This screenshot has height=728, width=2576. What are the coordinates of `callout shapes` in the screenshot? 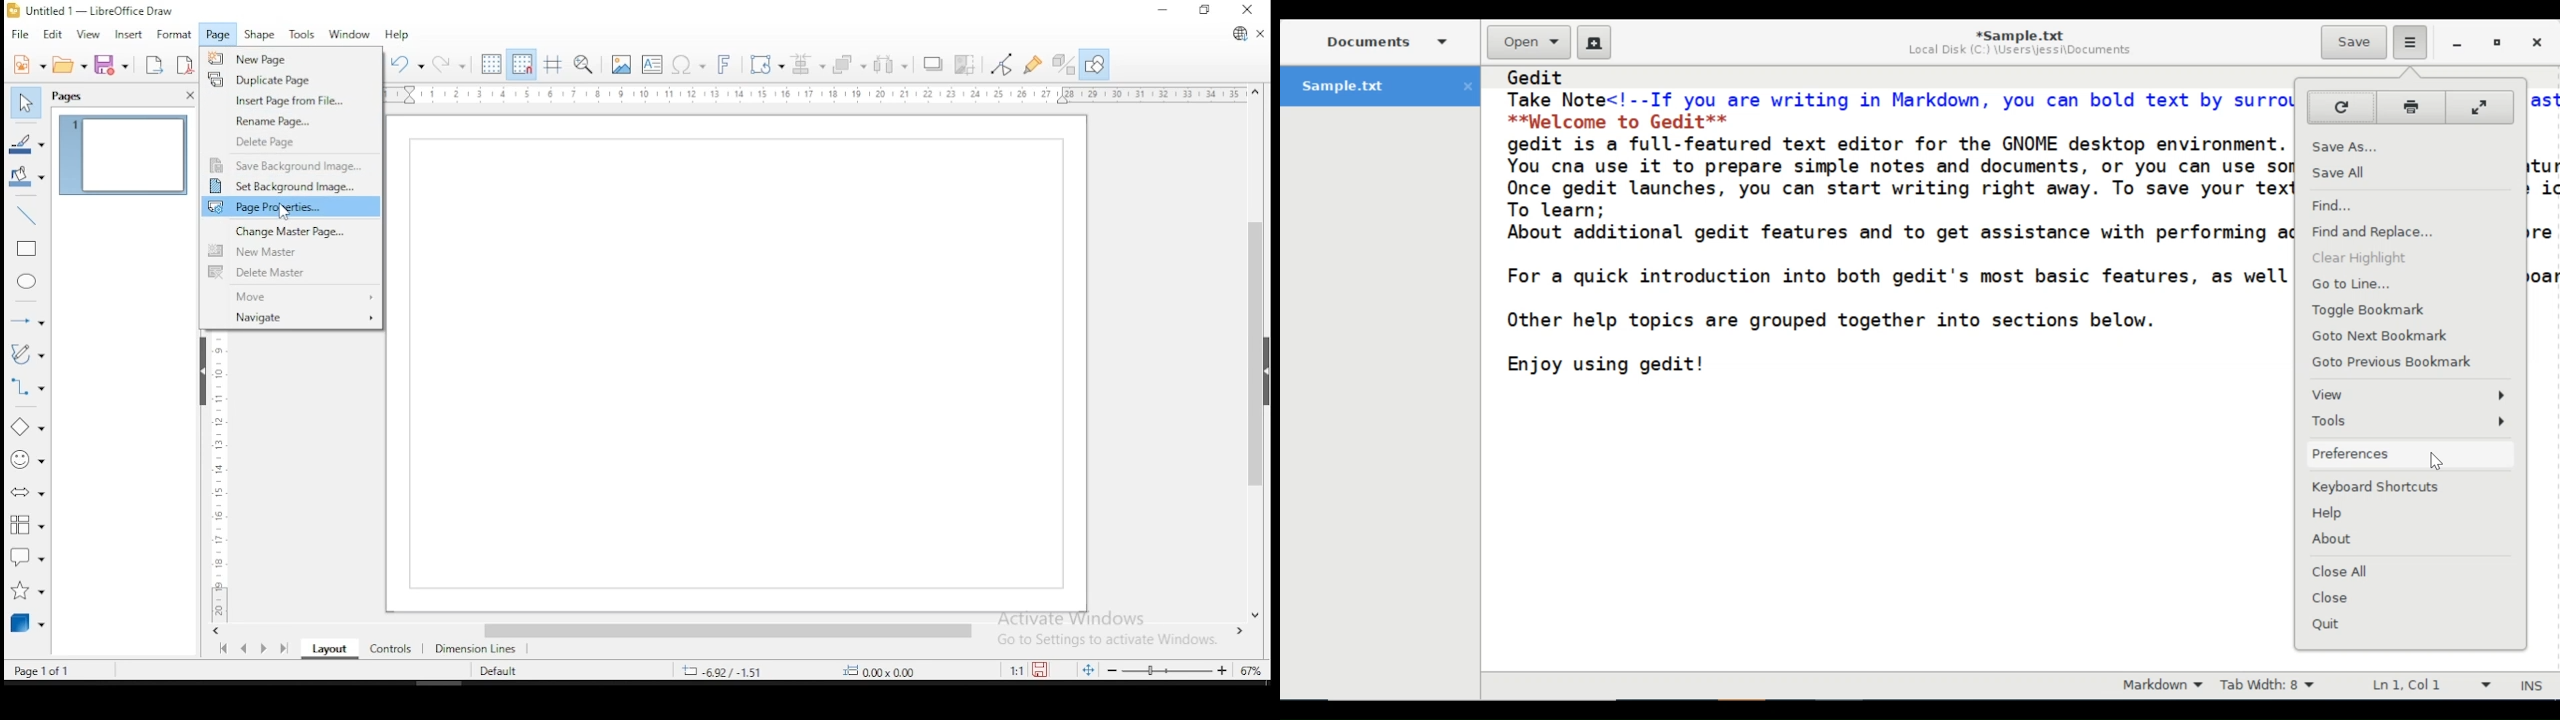 It's located at (27, 559).